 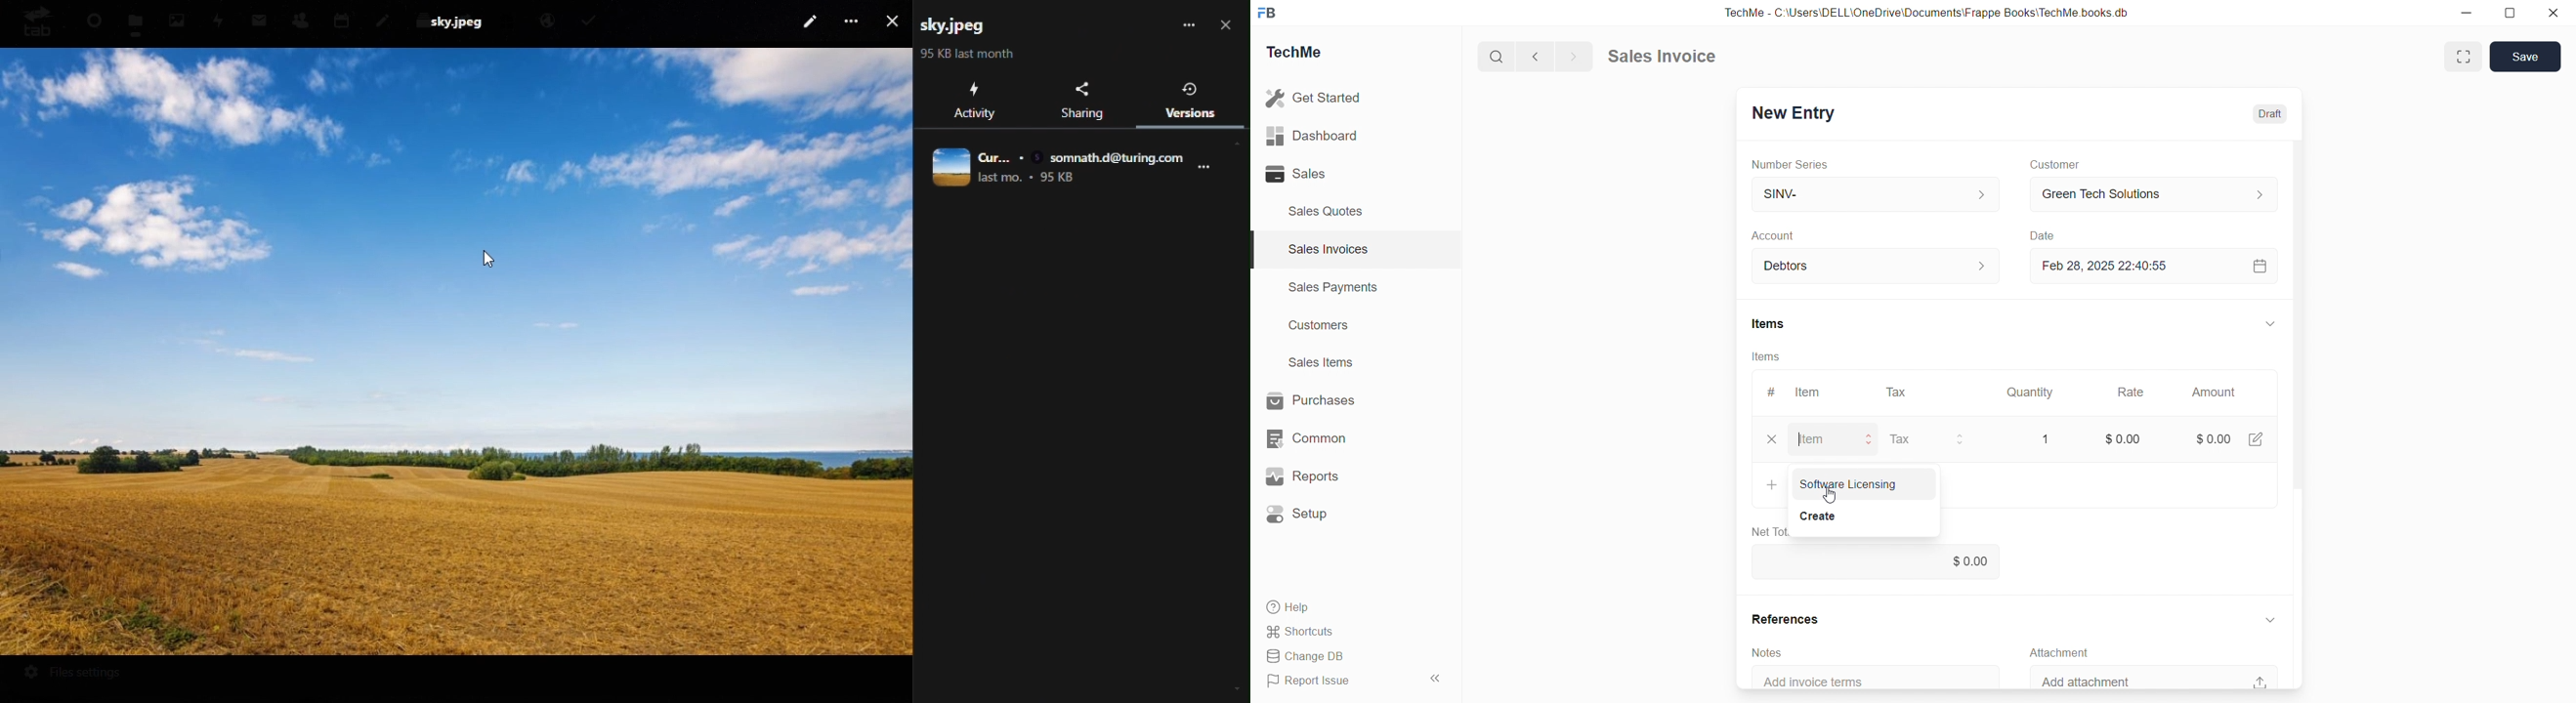 I want to click on $0.00, so click(x=2124, y=439).